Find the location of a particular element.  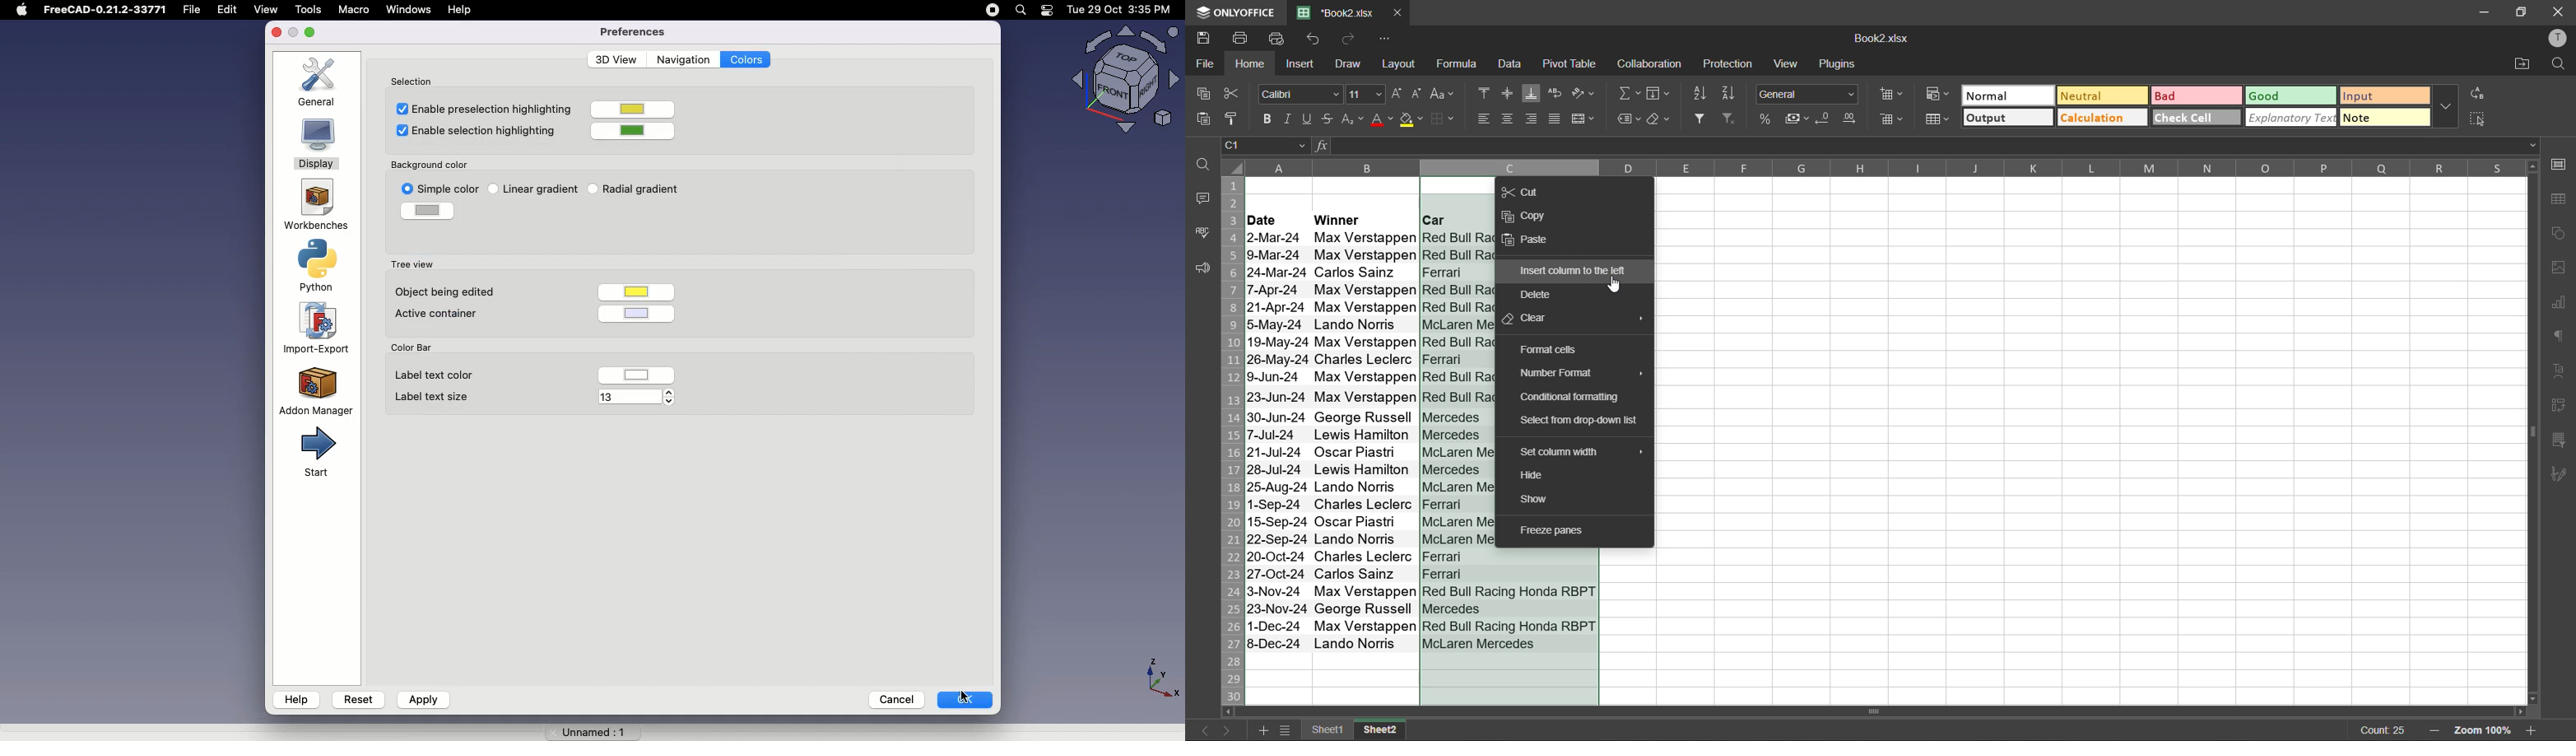

axis - X,Y,Z is located at coordinates (1160, 675).